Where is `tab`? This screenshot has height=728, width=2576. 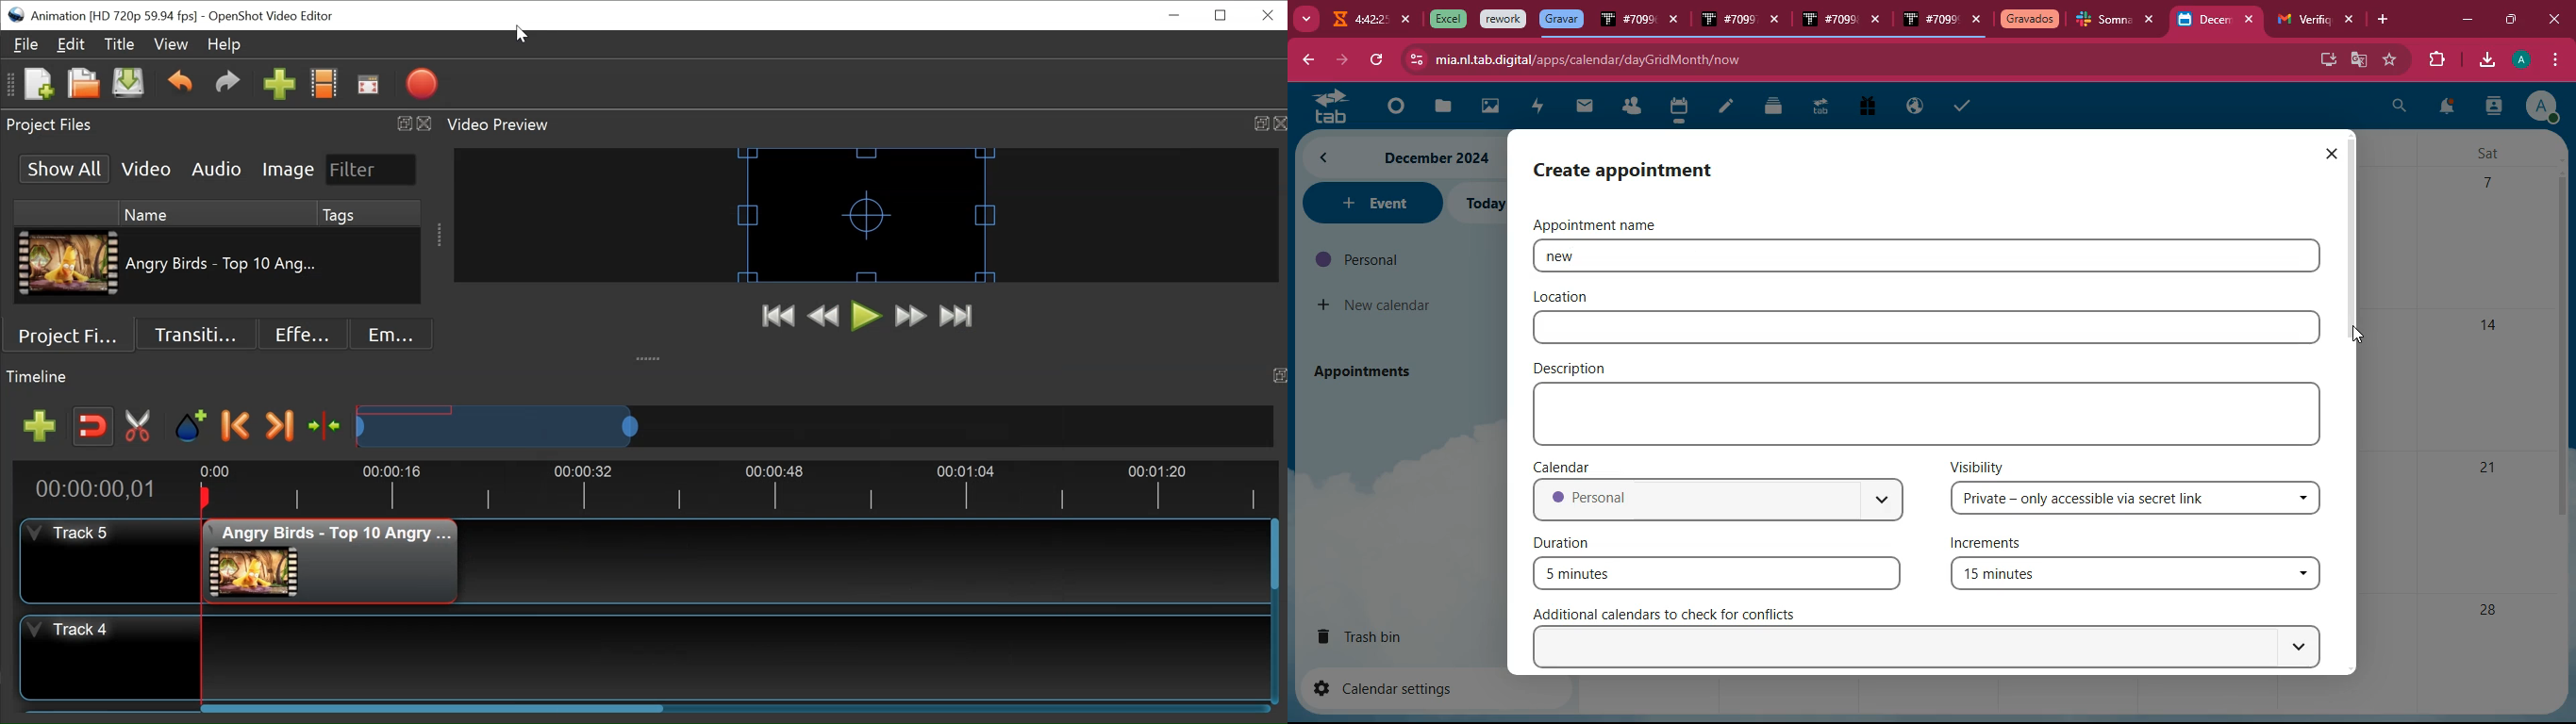 tab is located at coordinates (2301, 20).